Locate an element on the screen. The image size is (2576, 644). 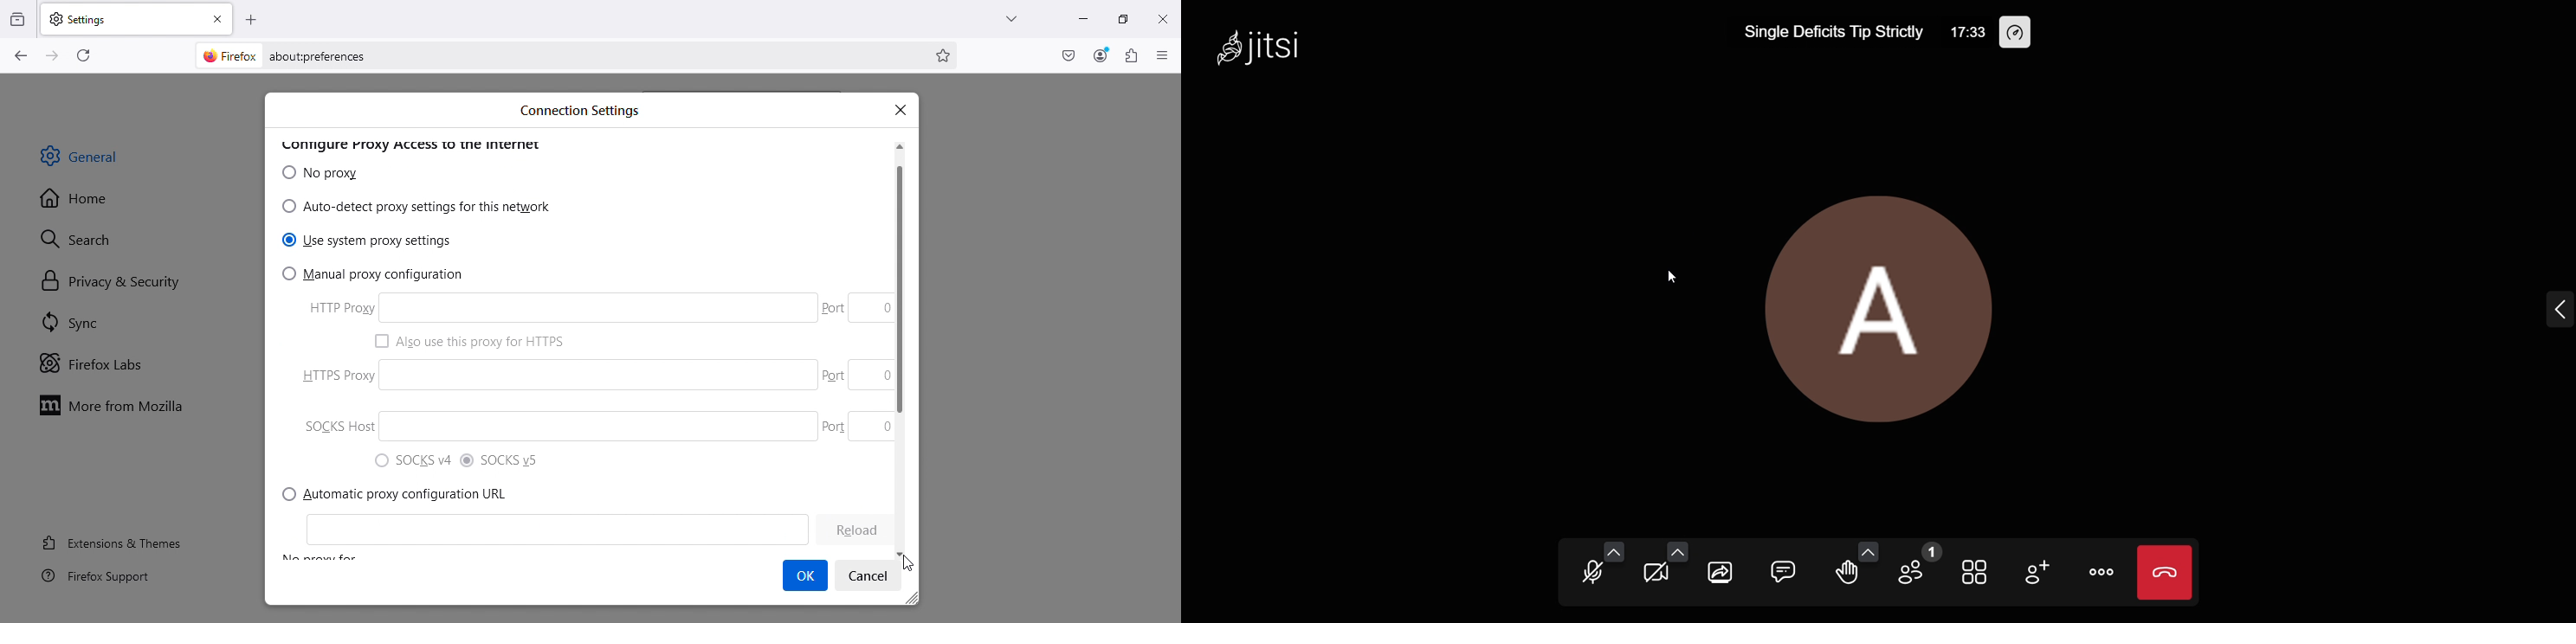
HTTP Proxy is located at coordinates (540, 306).